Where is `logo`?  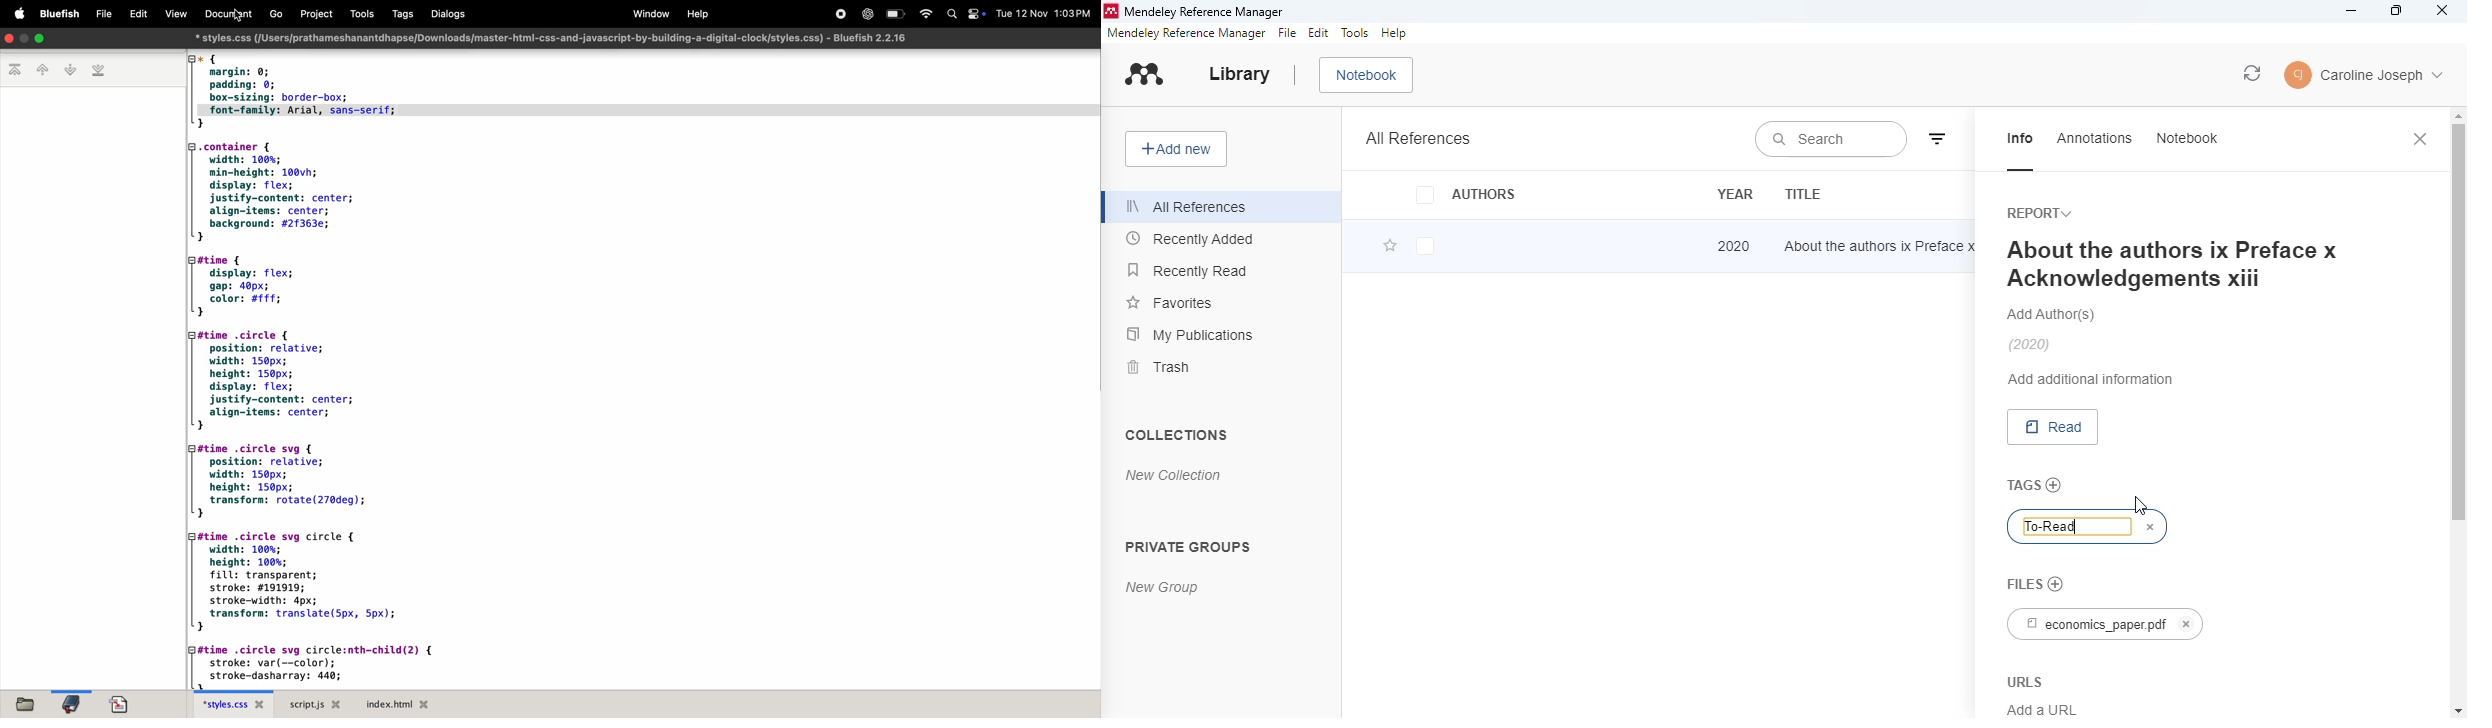
logo is located at coordinates (1145, 75).